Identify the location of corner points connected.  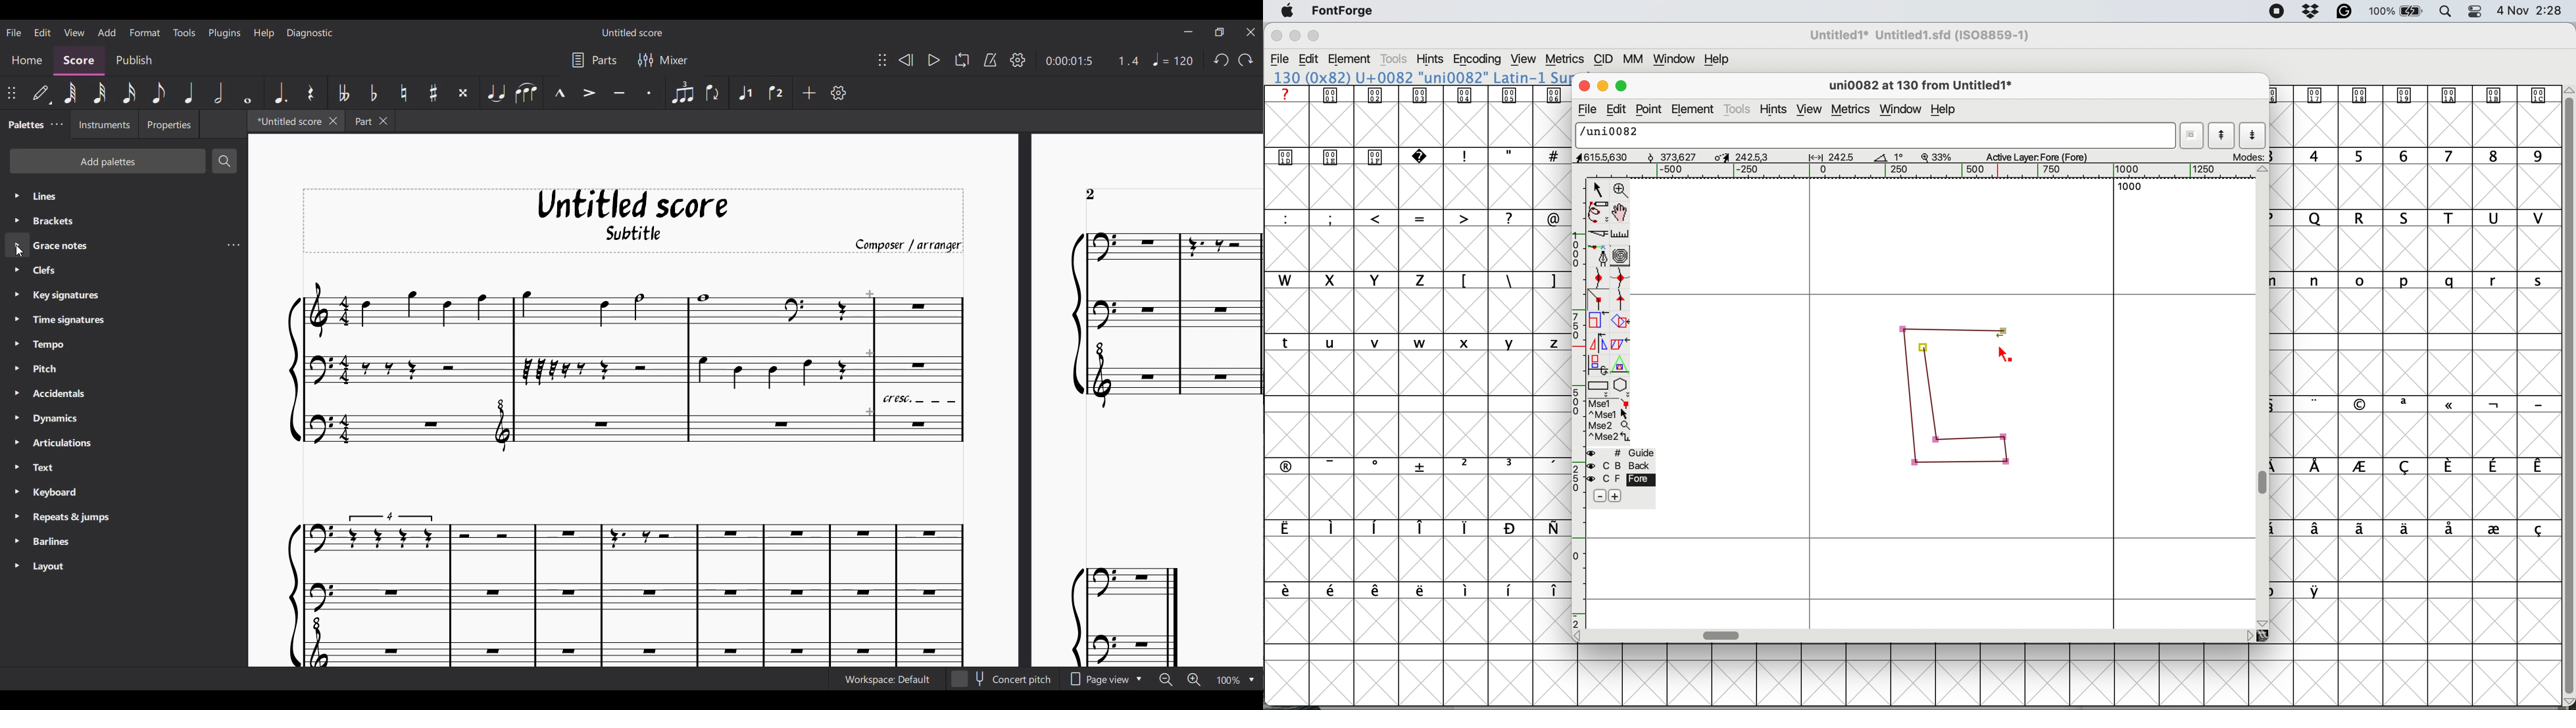
(1911, 397).